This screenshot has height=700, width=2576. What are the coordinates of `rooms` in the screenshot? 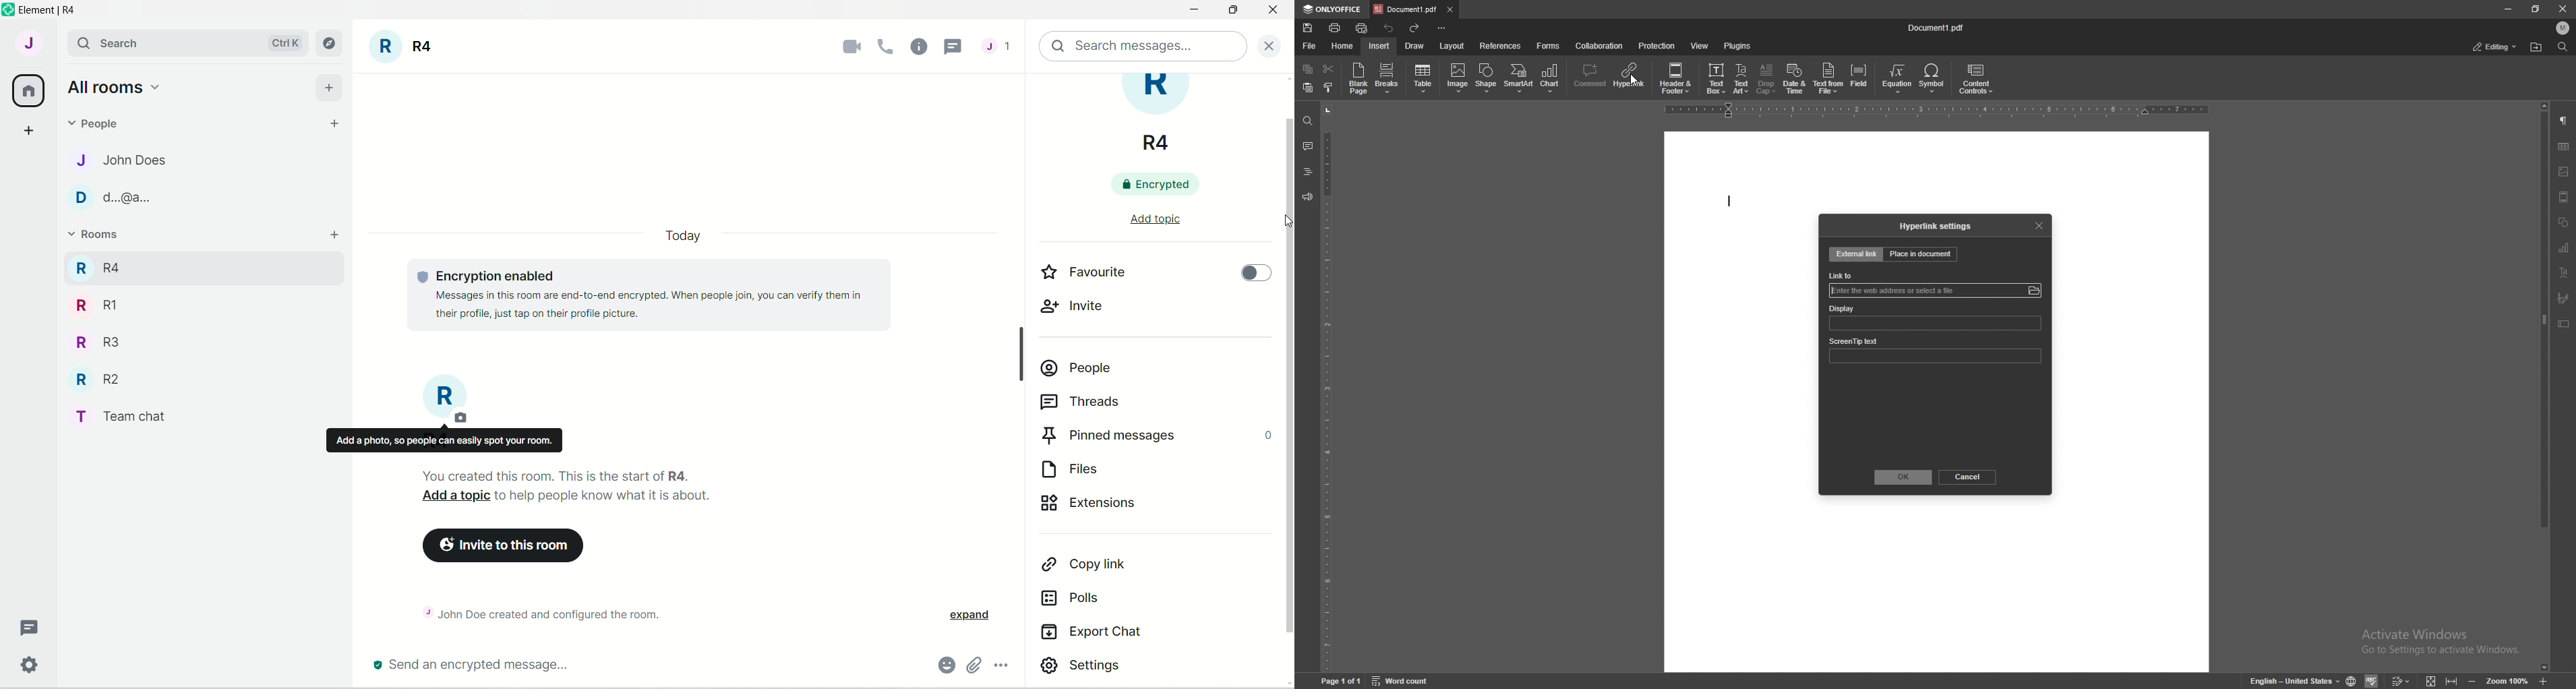 It's located at (96, 236).